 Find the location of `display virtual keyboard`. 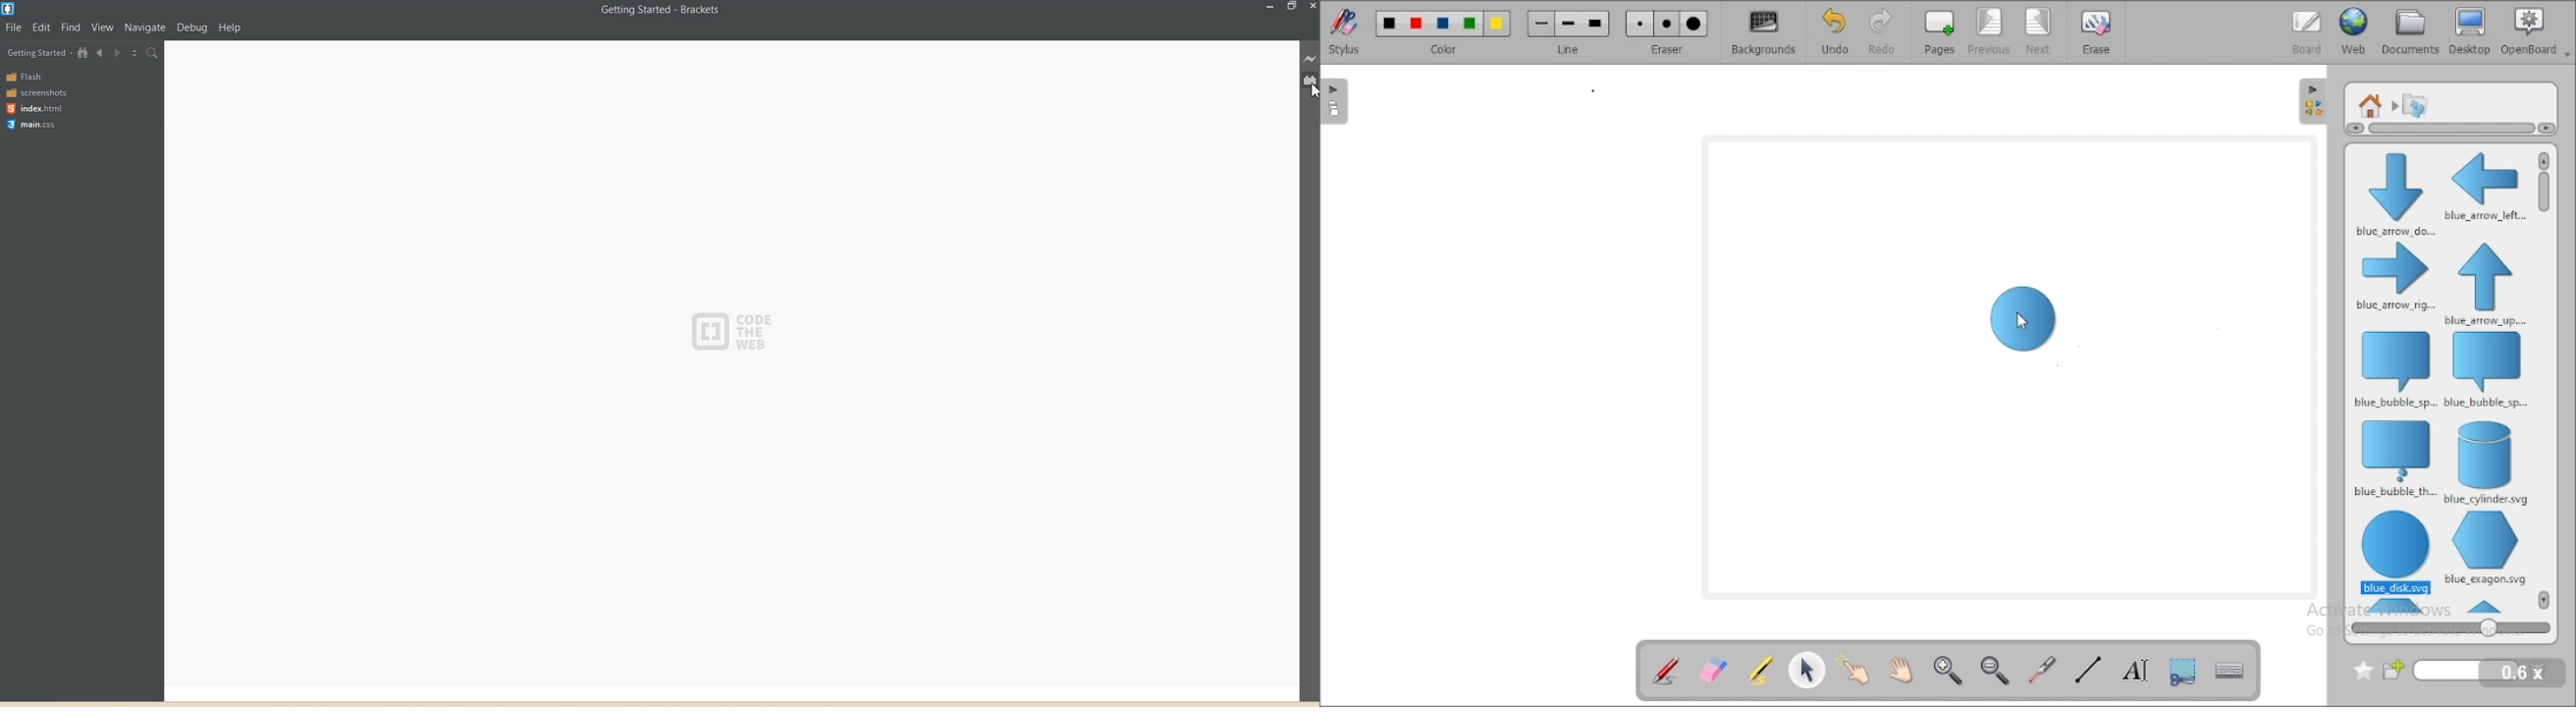

display virtual keyboard is located at coordinates (2230, 669).